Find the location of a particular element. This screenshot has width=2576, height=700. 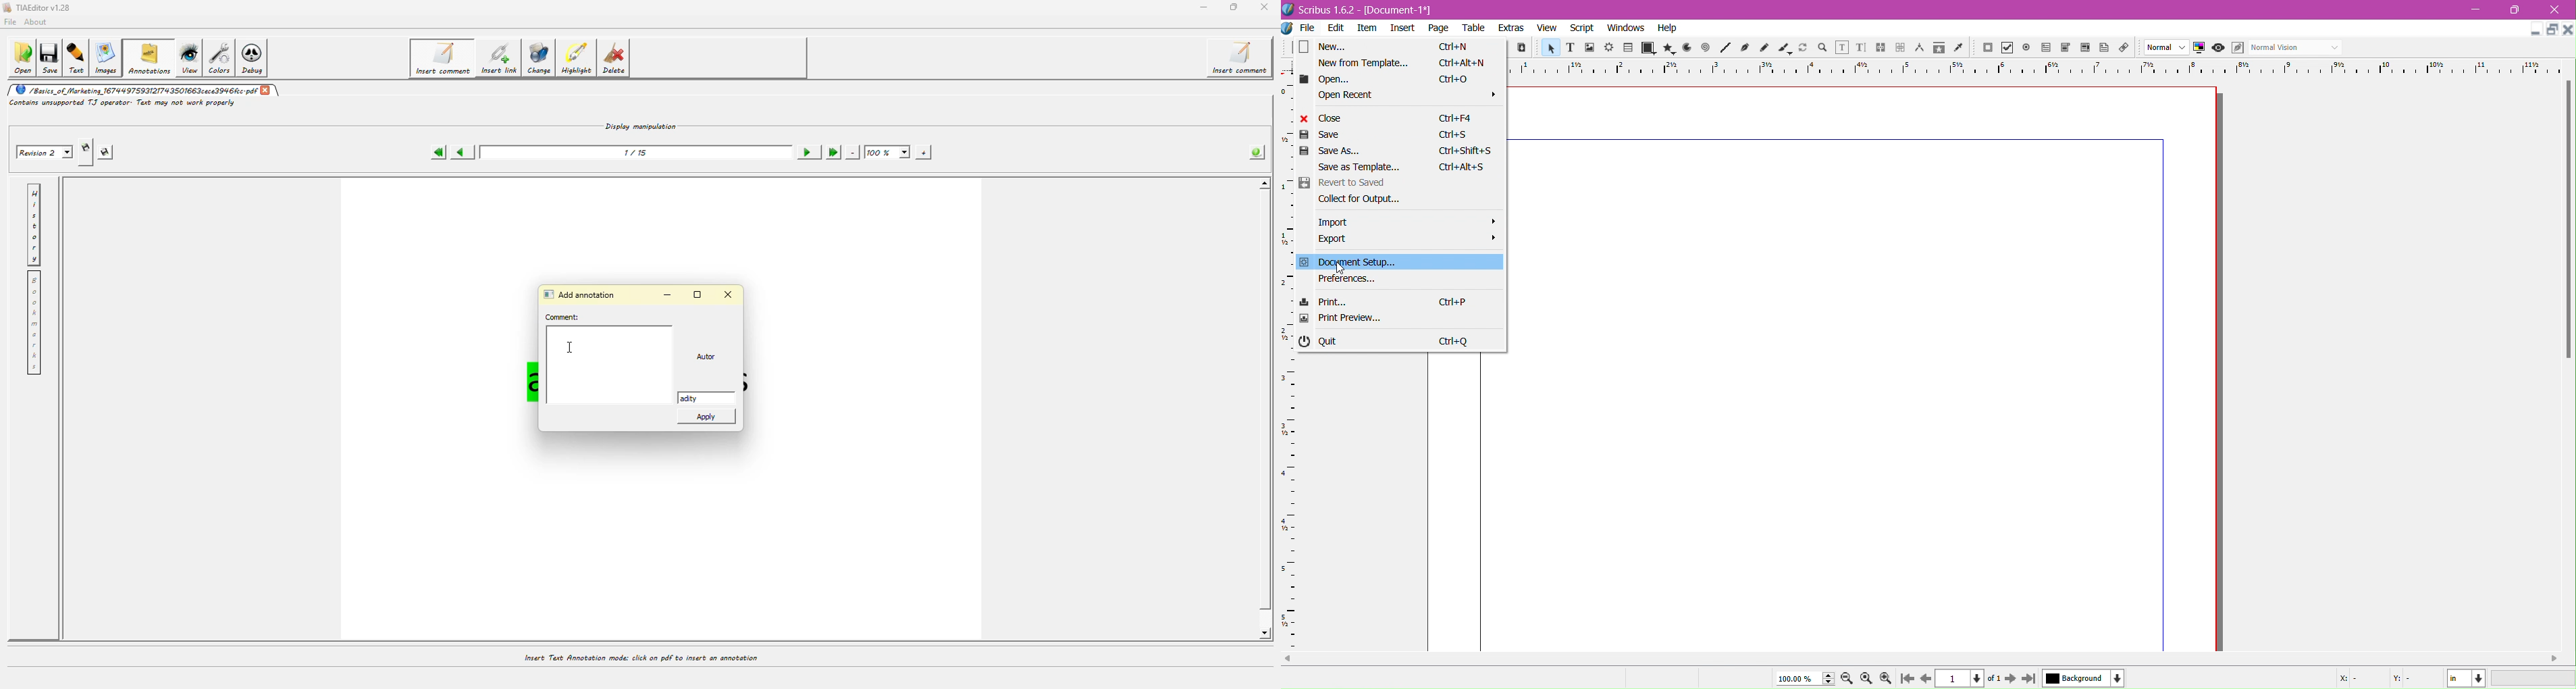

measurement unit is located at coordinates (2467, 678).